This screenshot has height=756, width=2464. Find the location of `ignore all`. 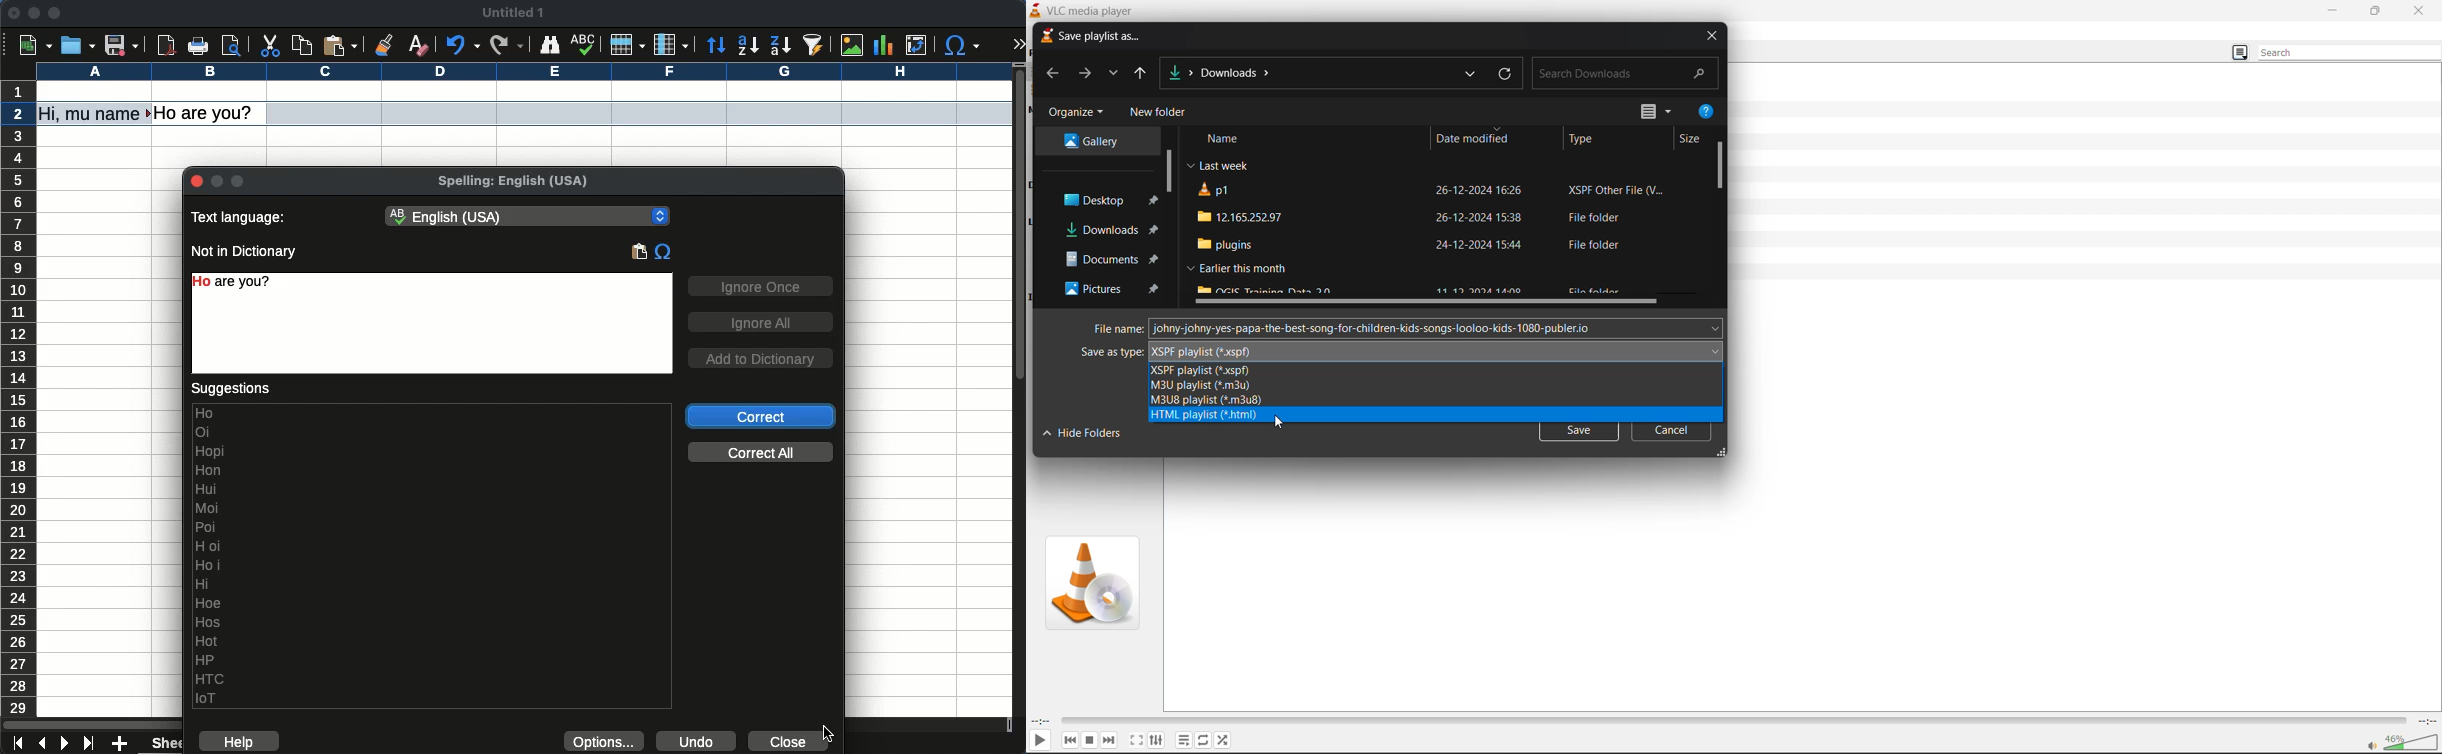

ignore all is located at coordinates (760, 322).